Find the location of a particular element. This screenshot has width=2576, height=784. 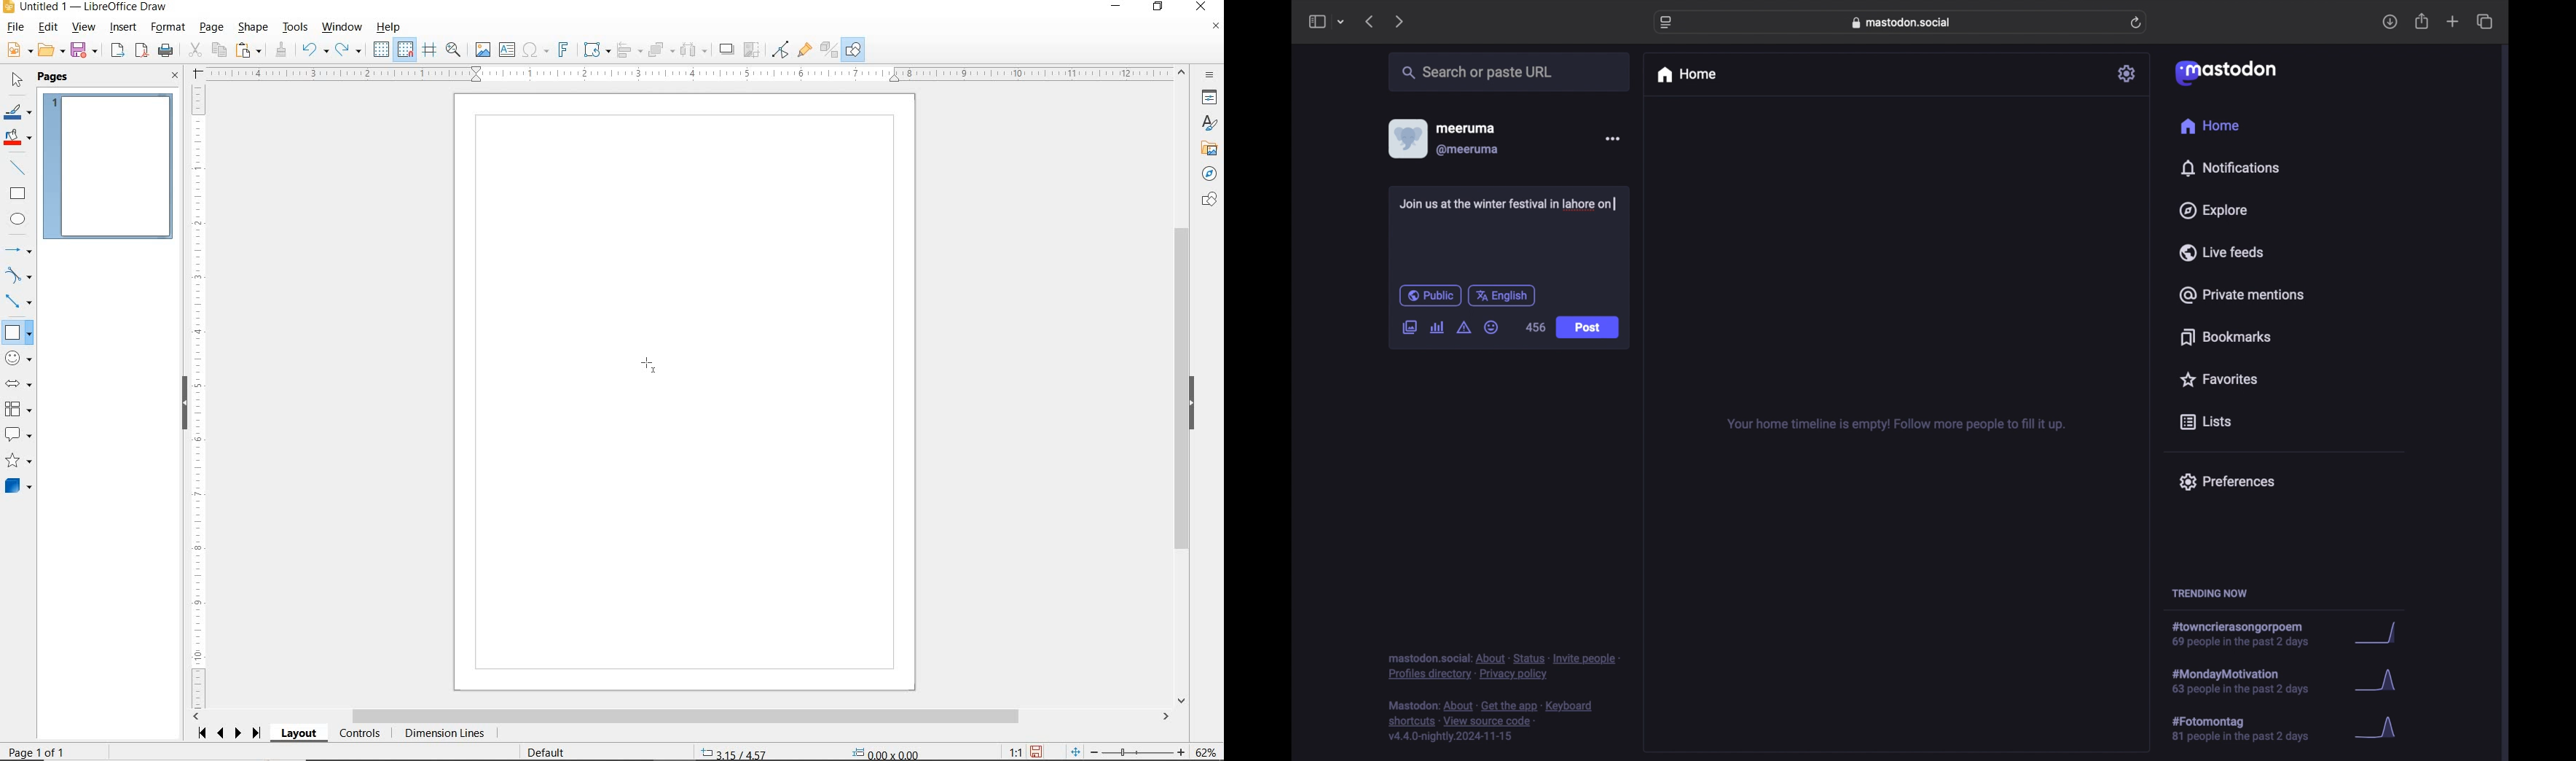

home is located at coordinates (1686, 75).